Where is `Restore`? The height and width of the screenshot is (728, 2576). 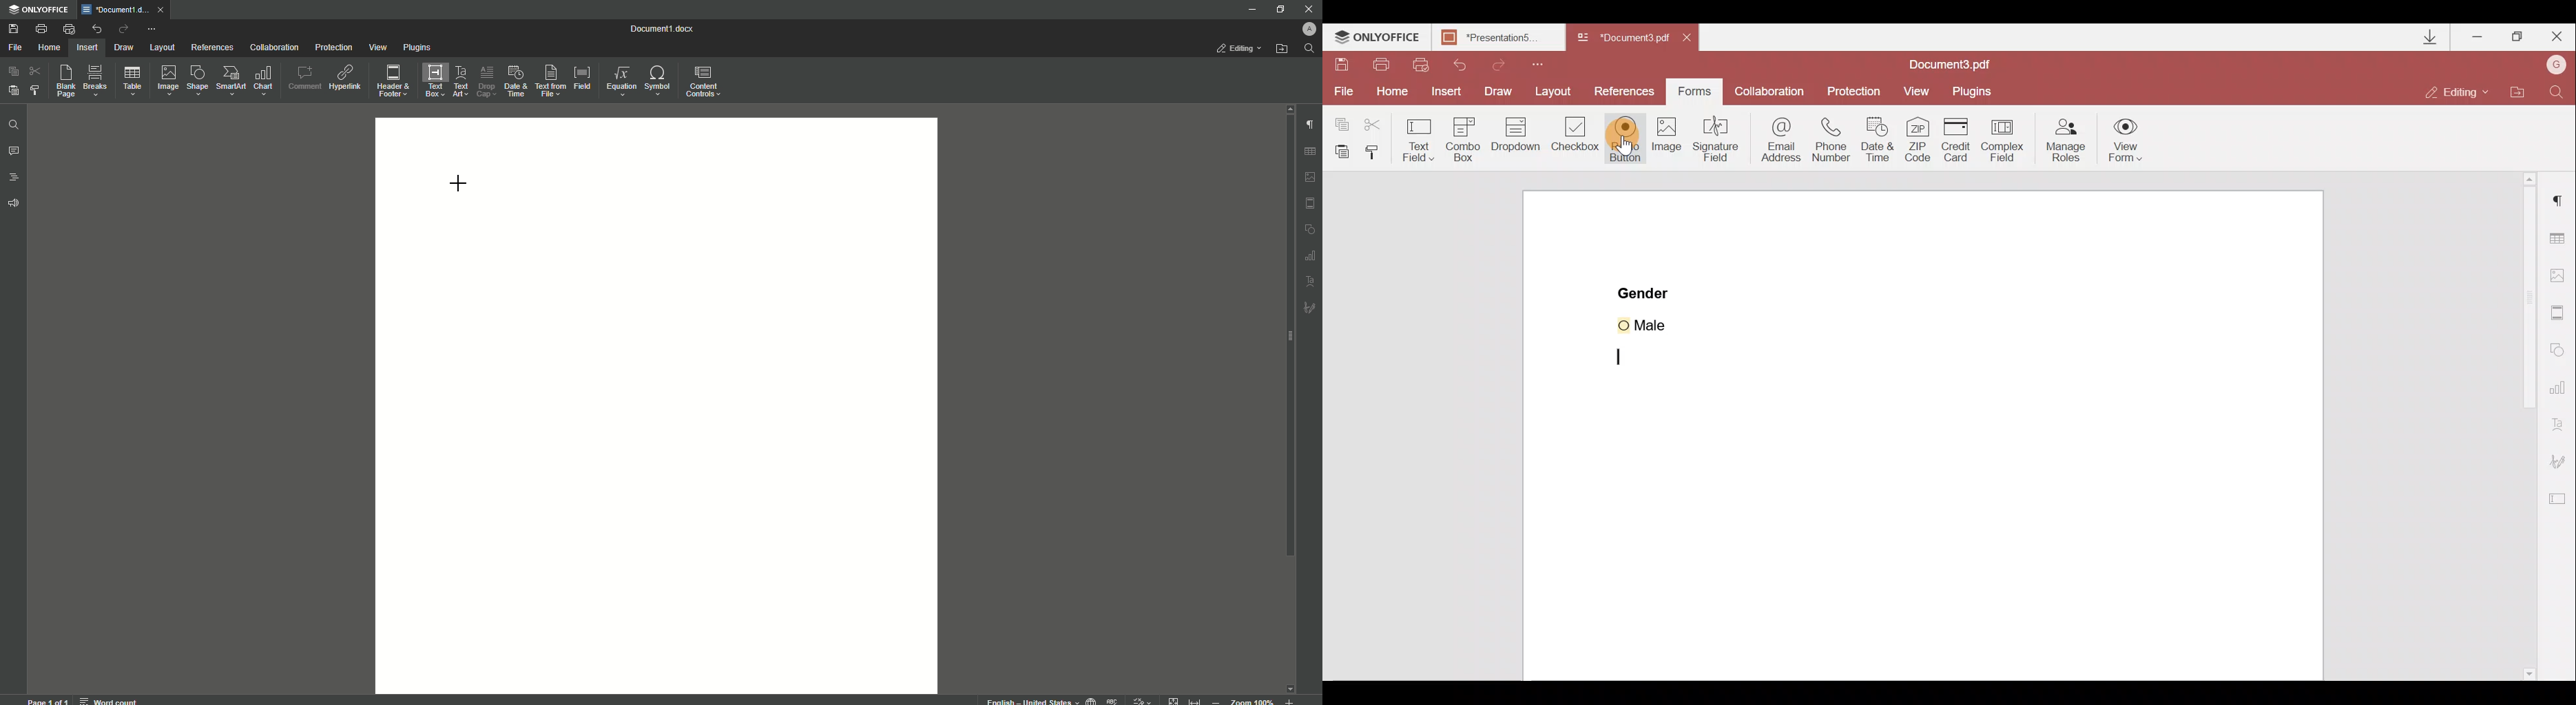
Restore is located at coordinates (1278, 10).